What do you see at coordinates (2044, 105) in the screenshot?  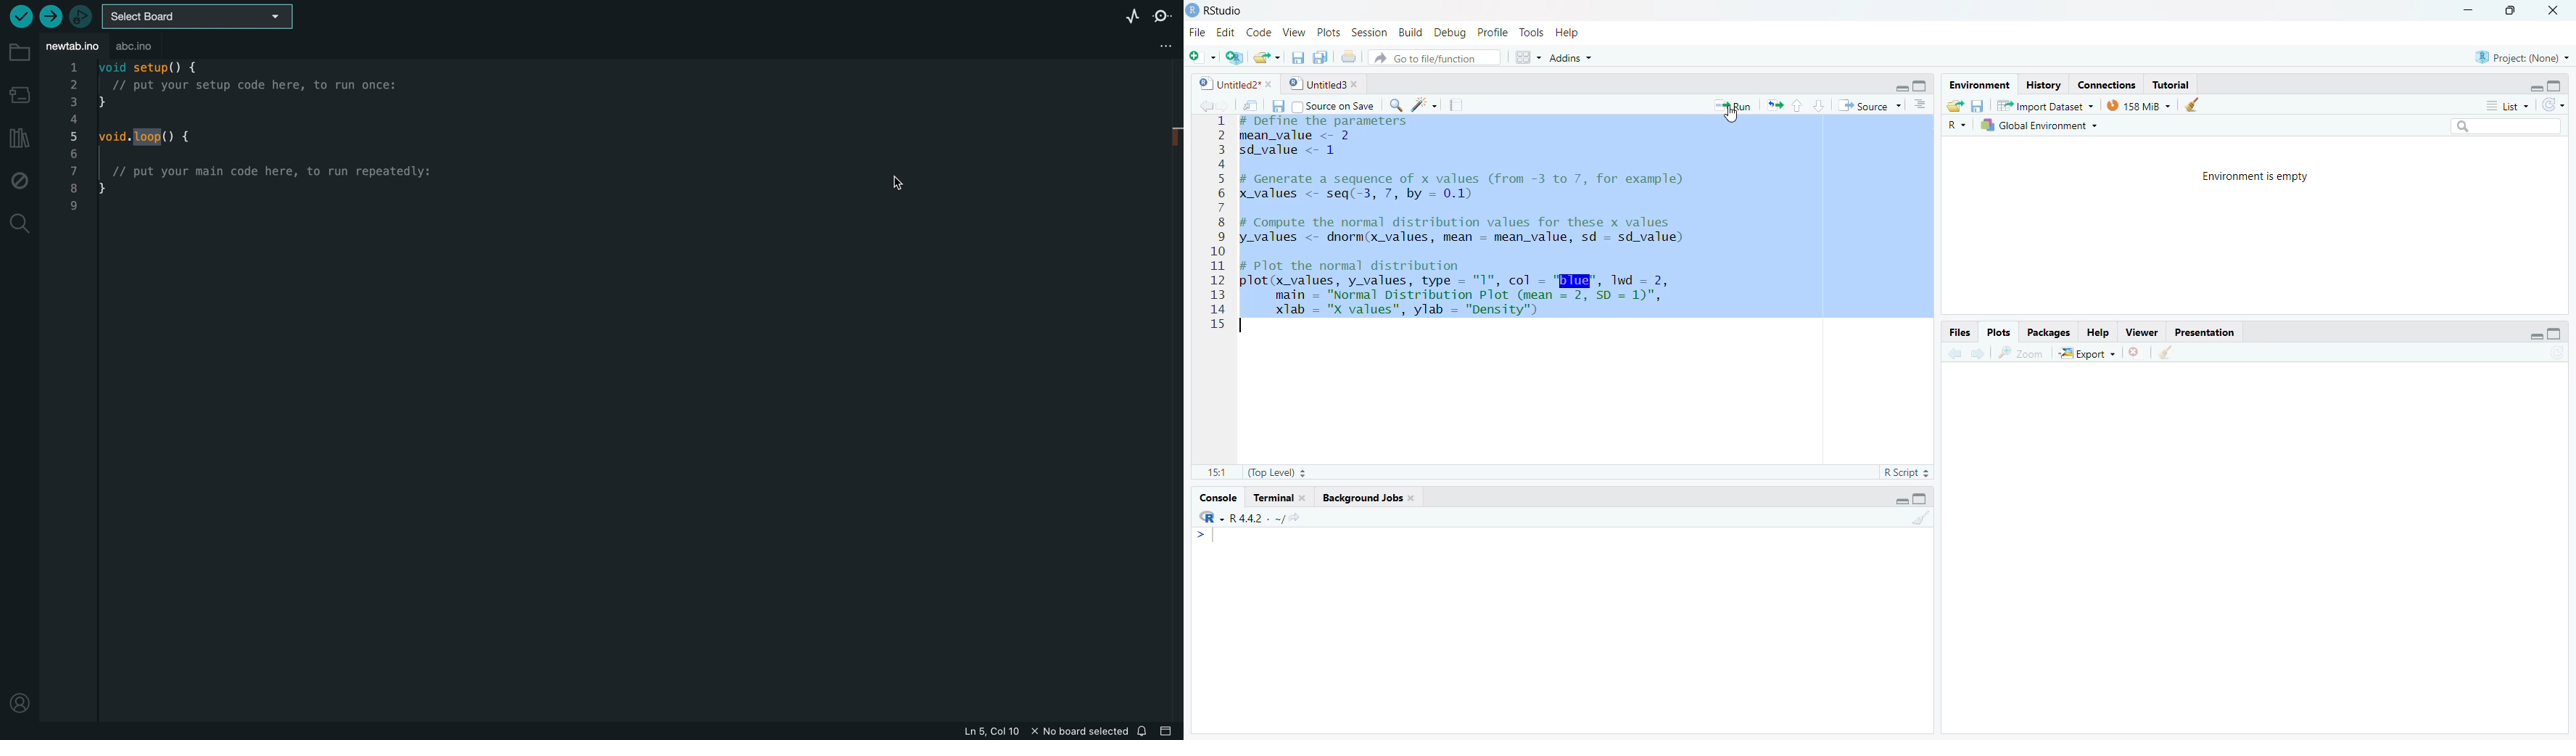 I see `“Import Dataset ~` at bounding box center [2044, 105].